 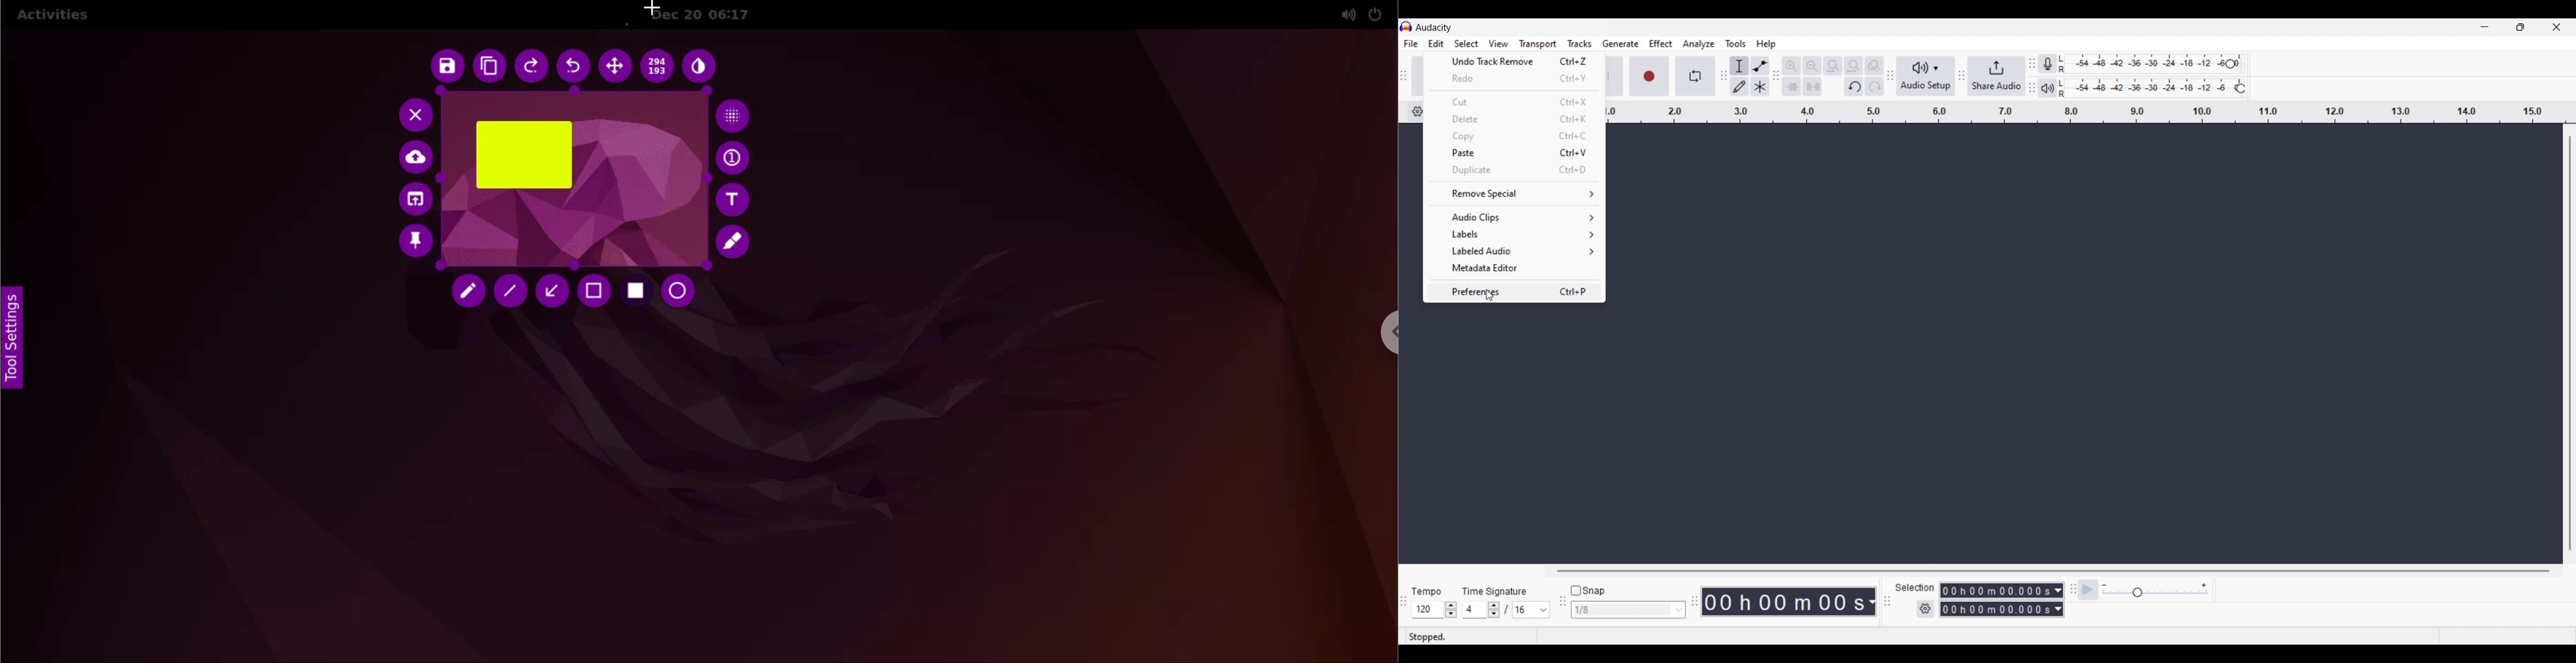 What do you see at coordinates (1514, 234) in the screenshot?
I see `Labels options` at bounding box center [1514, 234].